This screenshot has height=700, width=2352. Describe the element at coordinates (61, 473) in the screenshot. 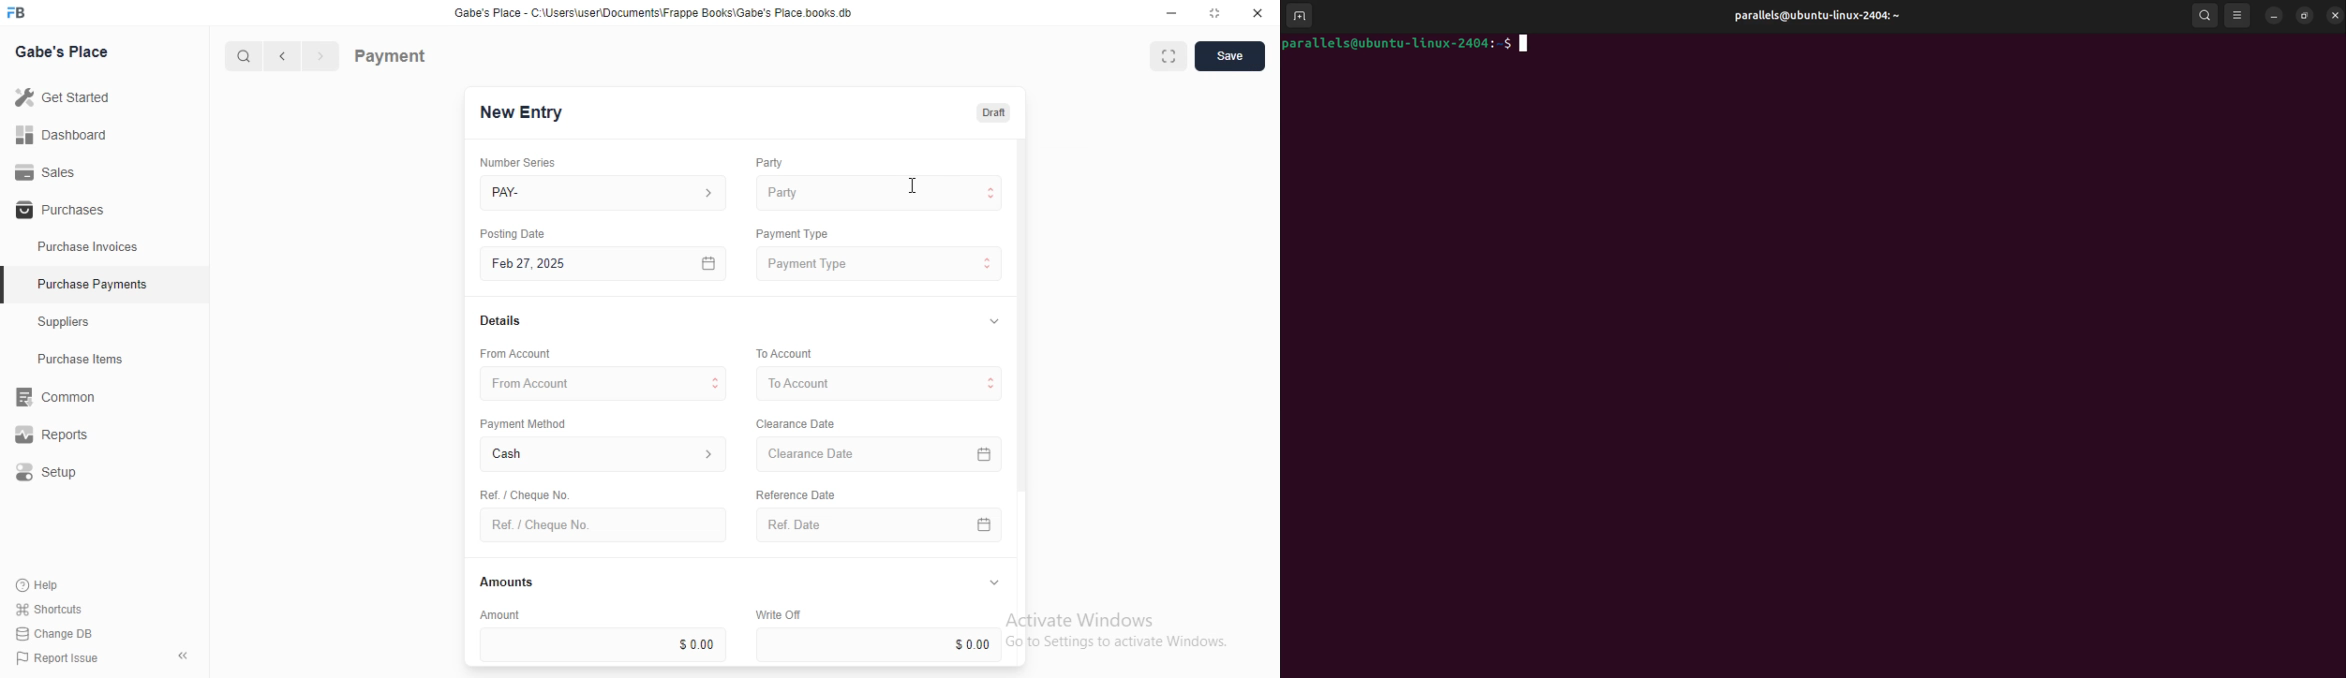

I see `Setup` at that location.